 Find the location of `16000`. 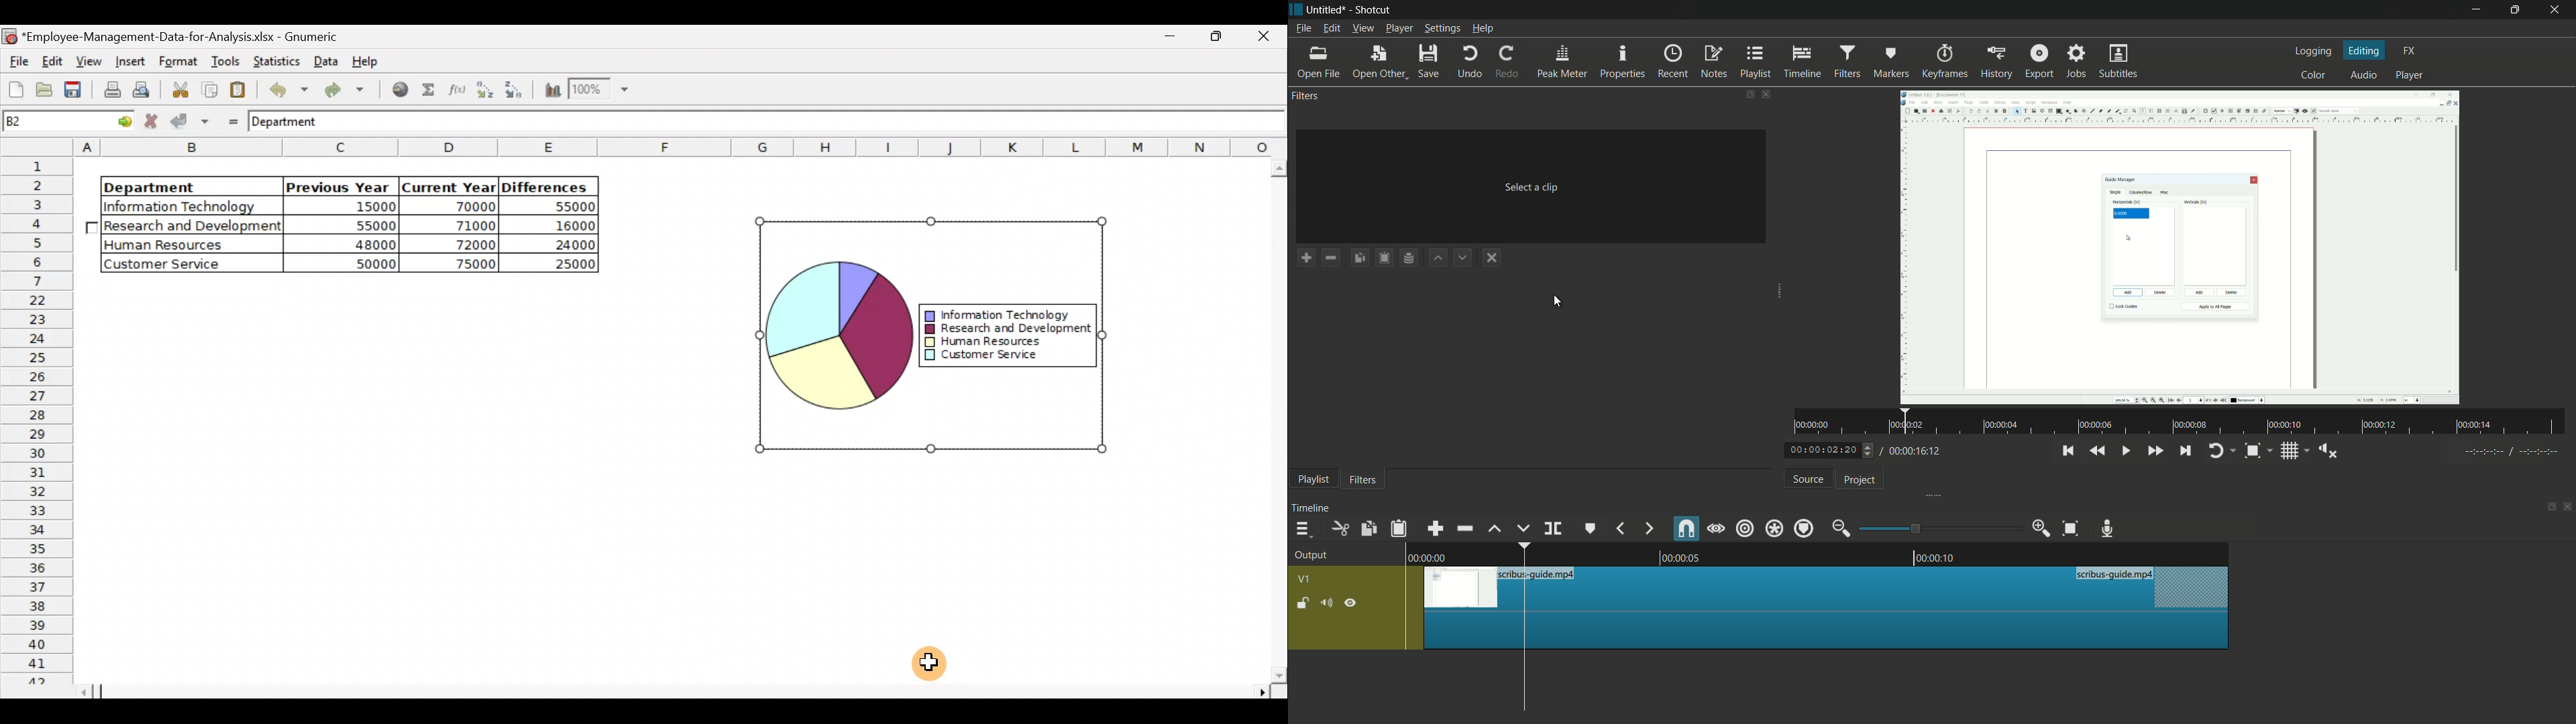

16000 is located at coordinates (560, 225).